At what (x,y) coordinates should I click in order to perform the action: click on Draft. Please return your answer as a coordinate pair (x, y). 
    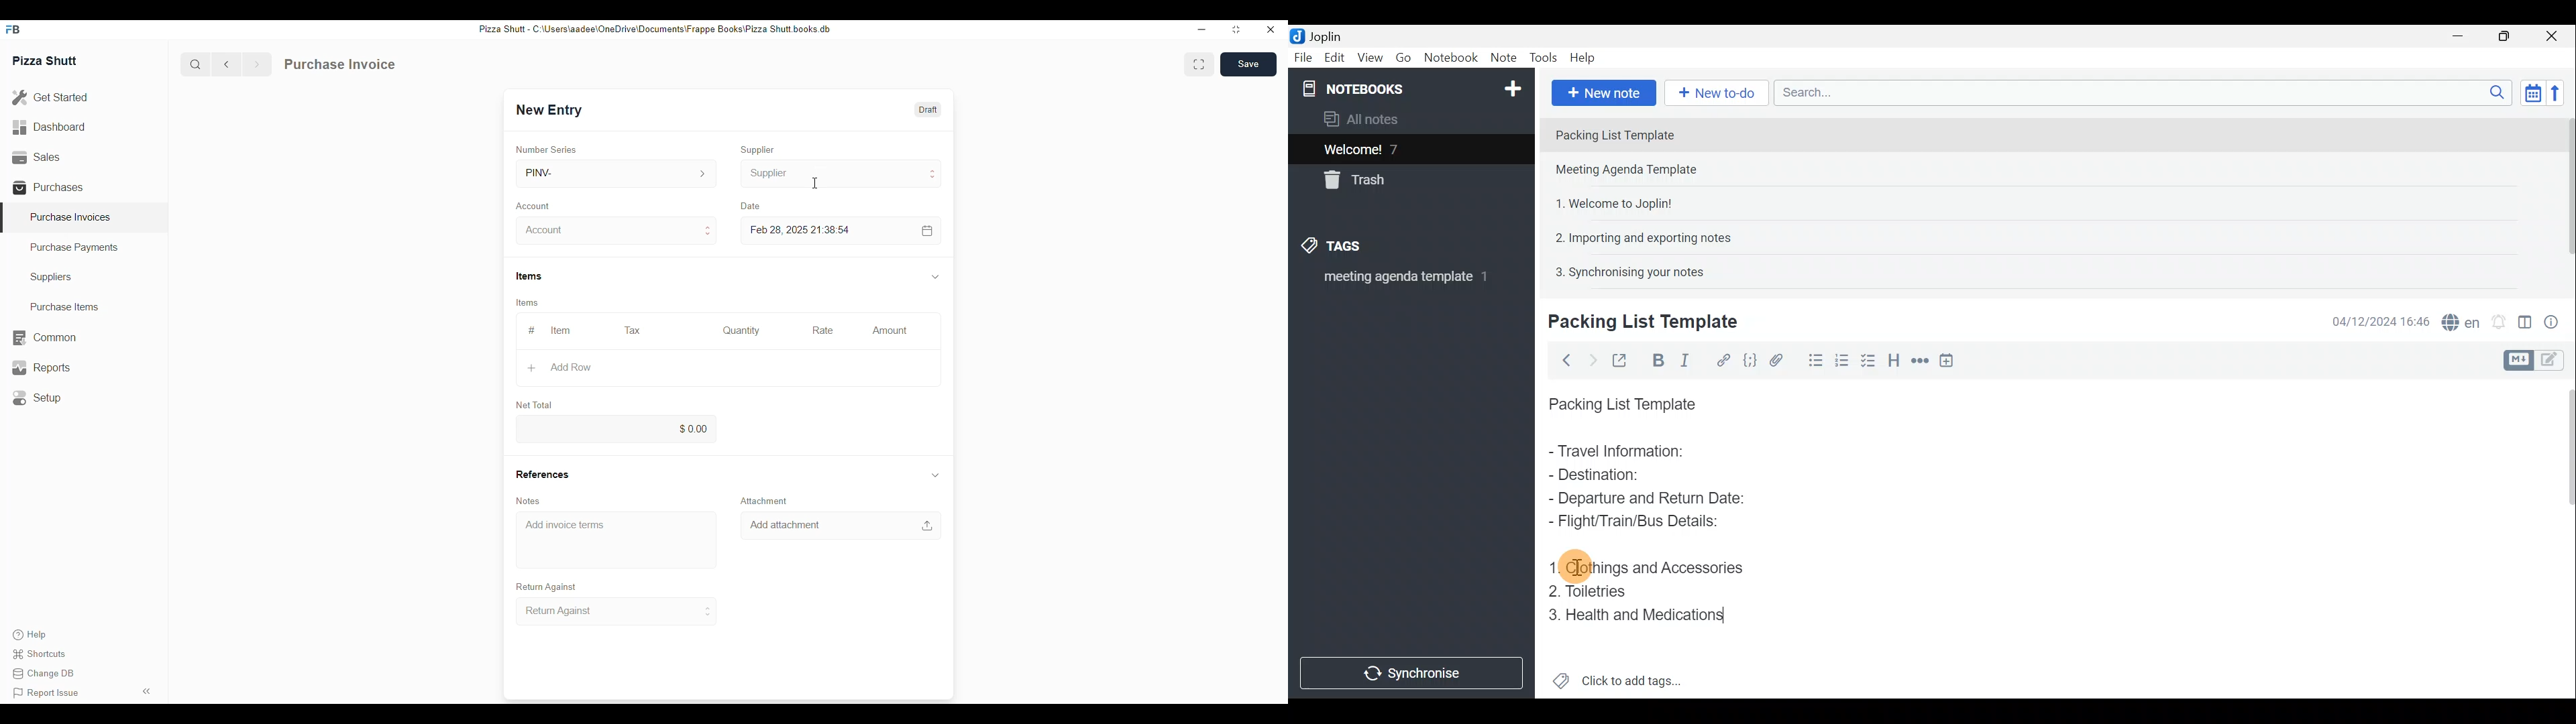
    Looking at the image, I should click on (927, 109).